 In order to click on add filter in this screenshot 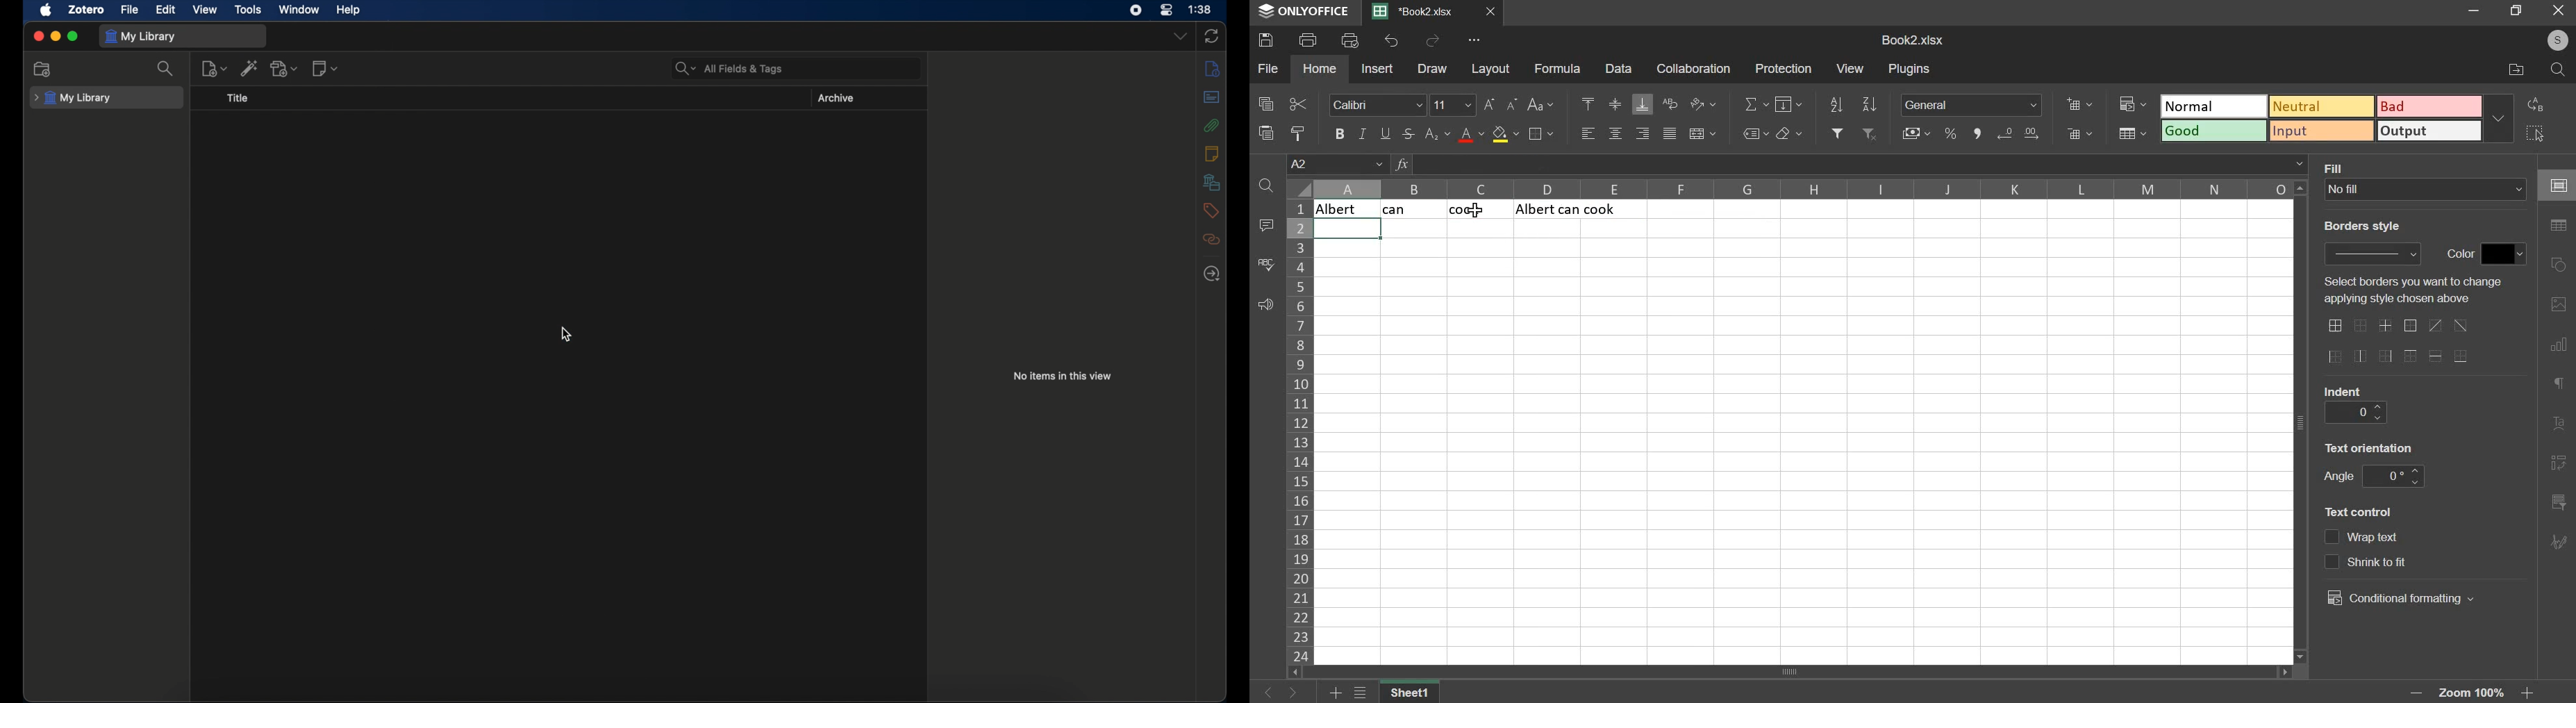, I will do `click(1836, 132)`.